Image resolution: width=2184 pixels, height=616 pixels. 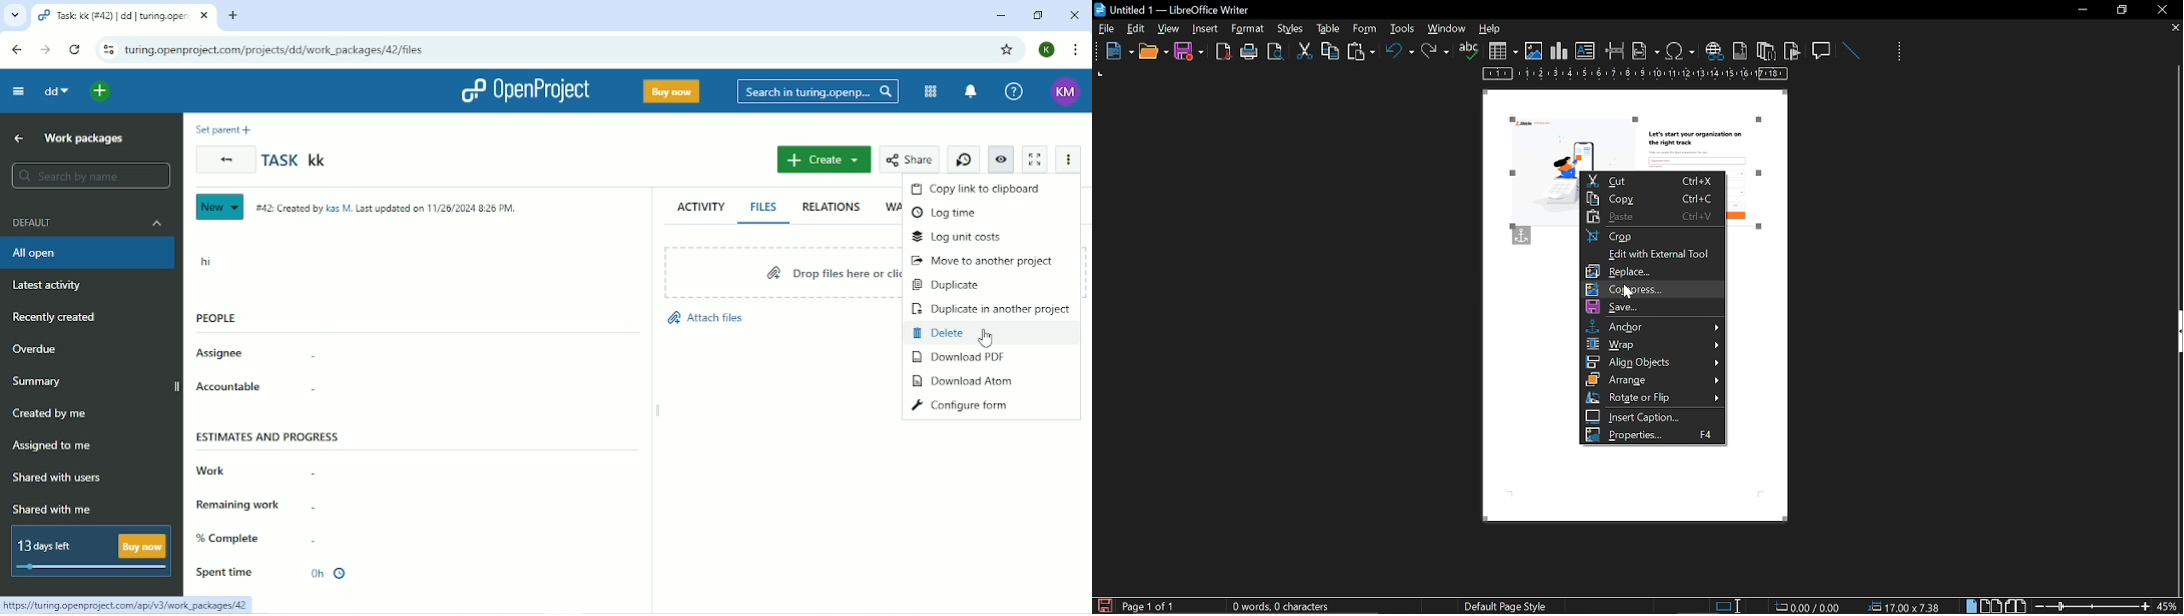 What do you see at coordinates (1559, 51) in the screenshot?
I see `insert chart` at bounding box center [1559, 51].